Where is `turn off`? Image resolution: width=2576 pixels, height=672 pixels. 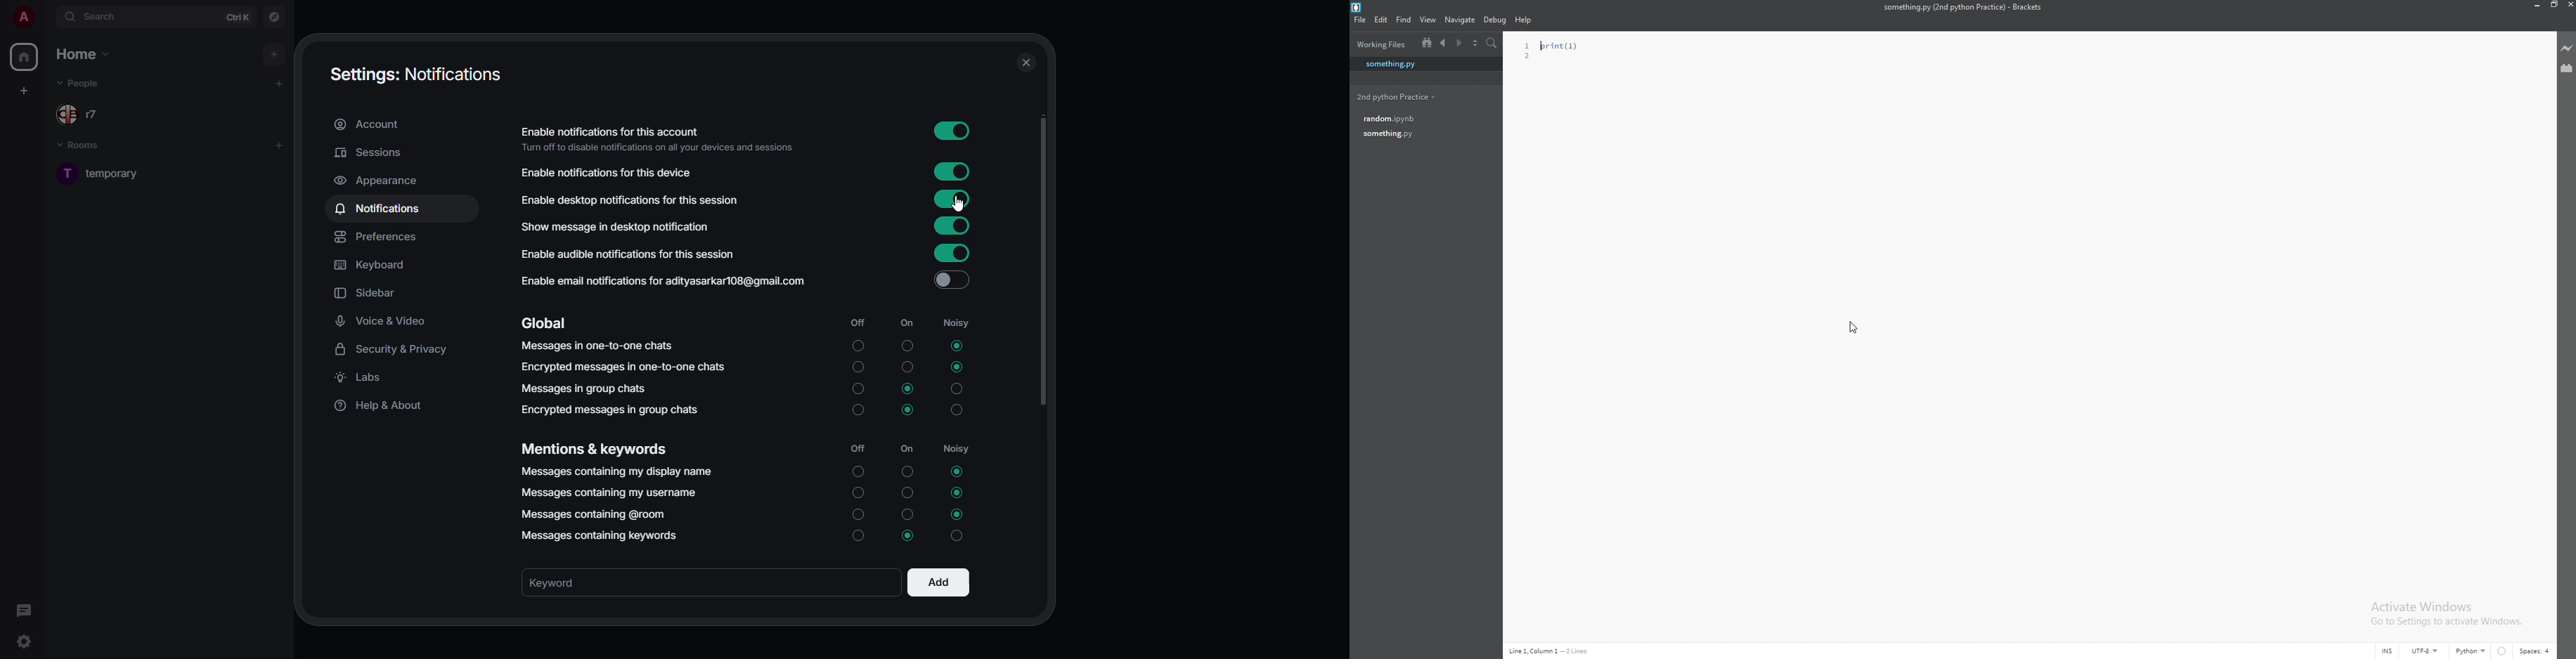 turn off is located at coordinates (907, 347).